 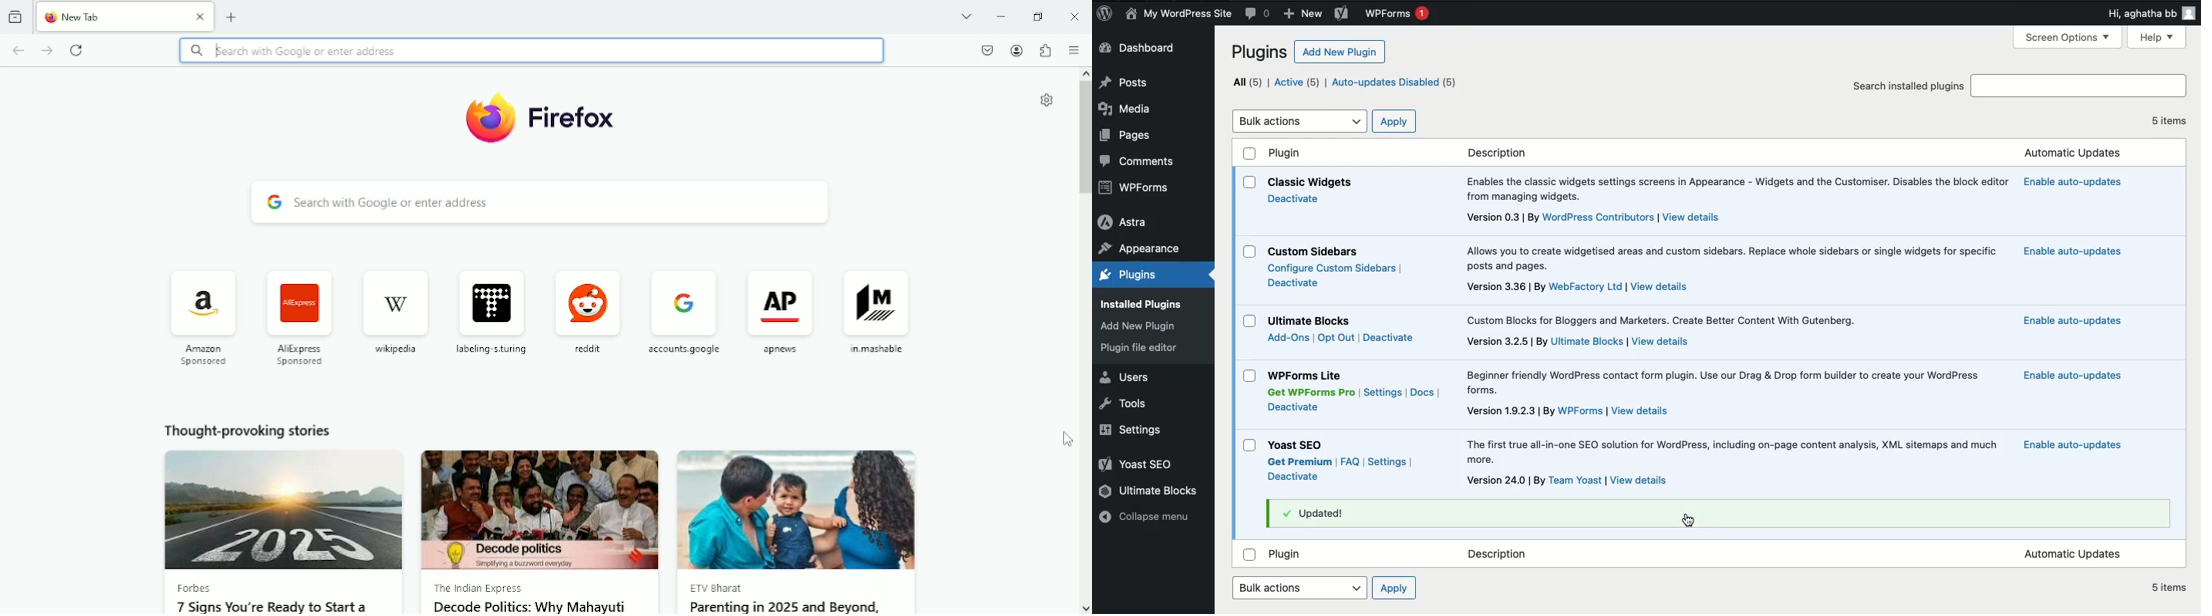 What do you see at coordinates (1249, 182) in the screenshot?
I see `Checkbox` at bounding box center [1249, 182].